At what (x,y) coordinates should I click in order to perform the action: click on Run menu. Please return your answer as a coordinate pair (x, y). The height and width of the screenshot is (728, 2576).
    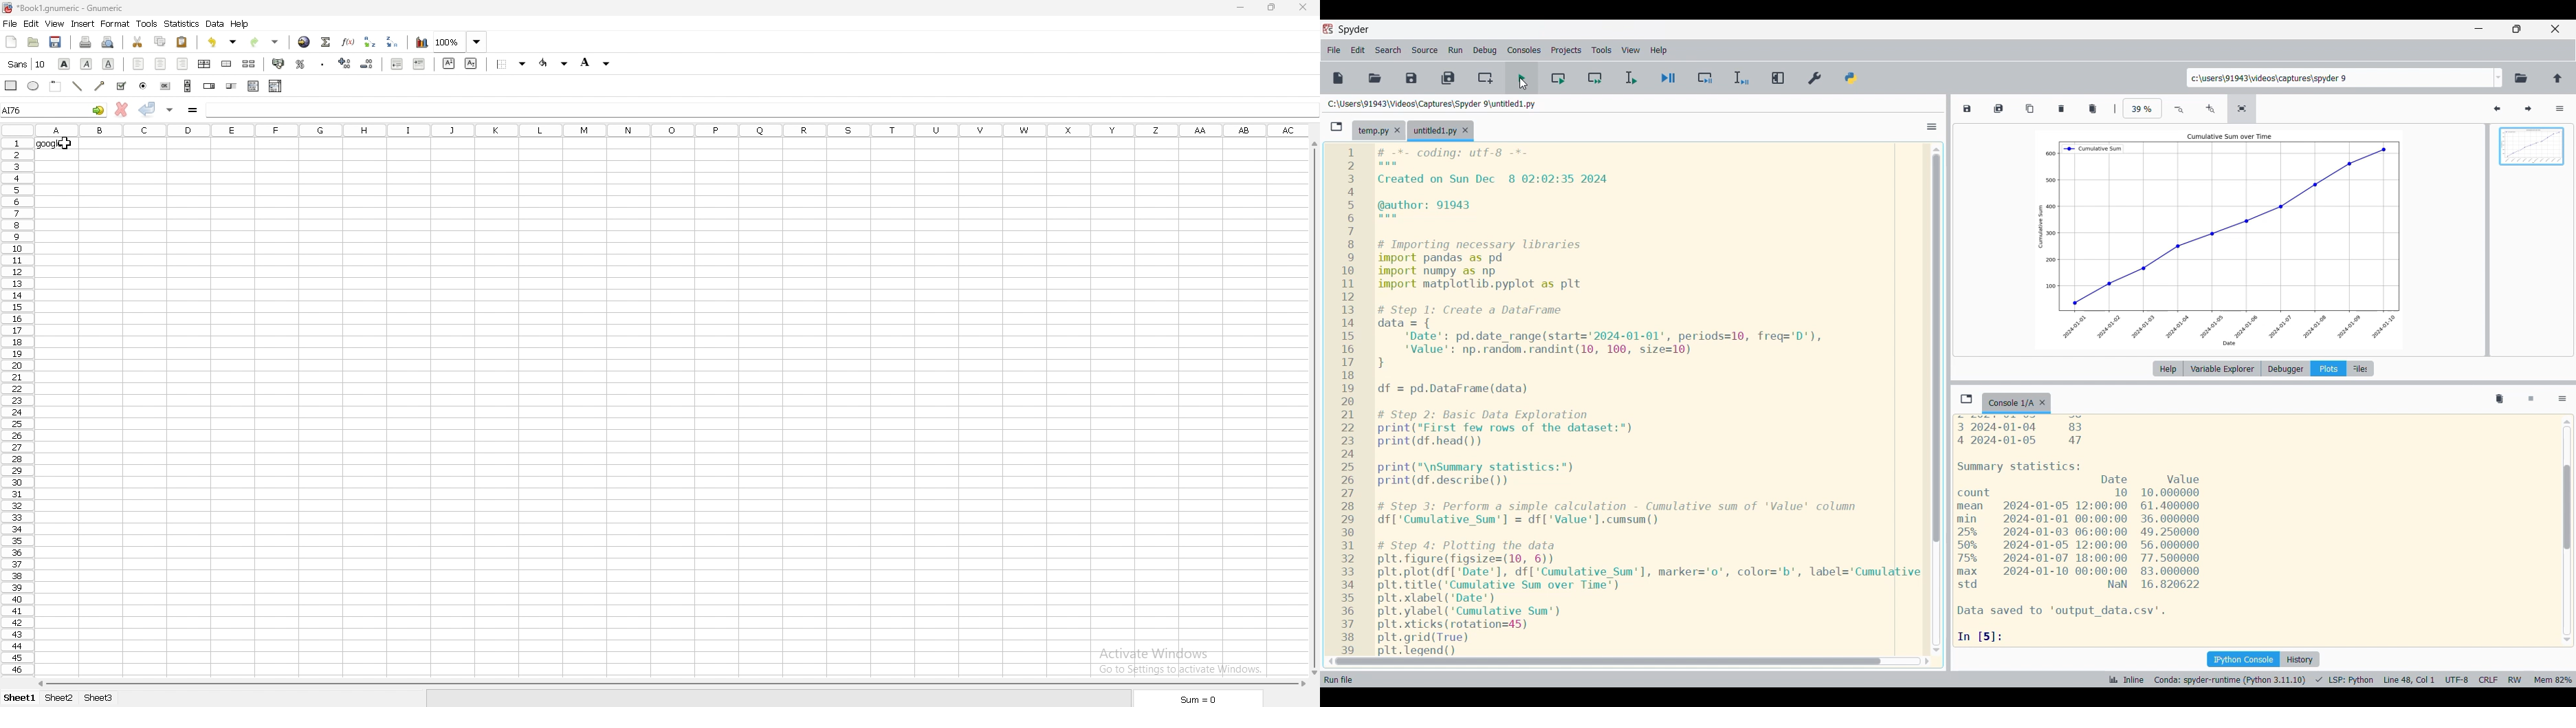
    Looking at the image, I should click on (1455, 50).